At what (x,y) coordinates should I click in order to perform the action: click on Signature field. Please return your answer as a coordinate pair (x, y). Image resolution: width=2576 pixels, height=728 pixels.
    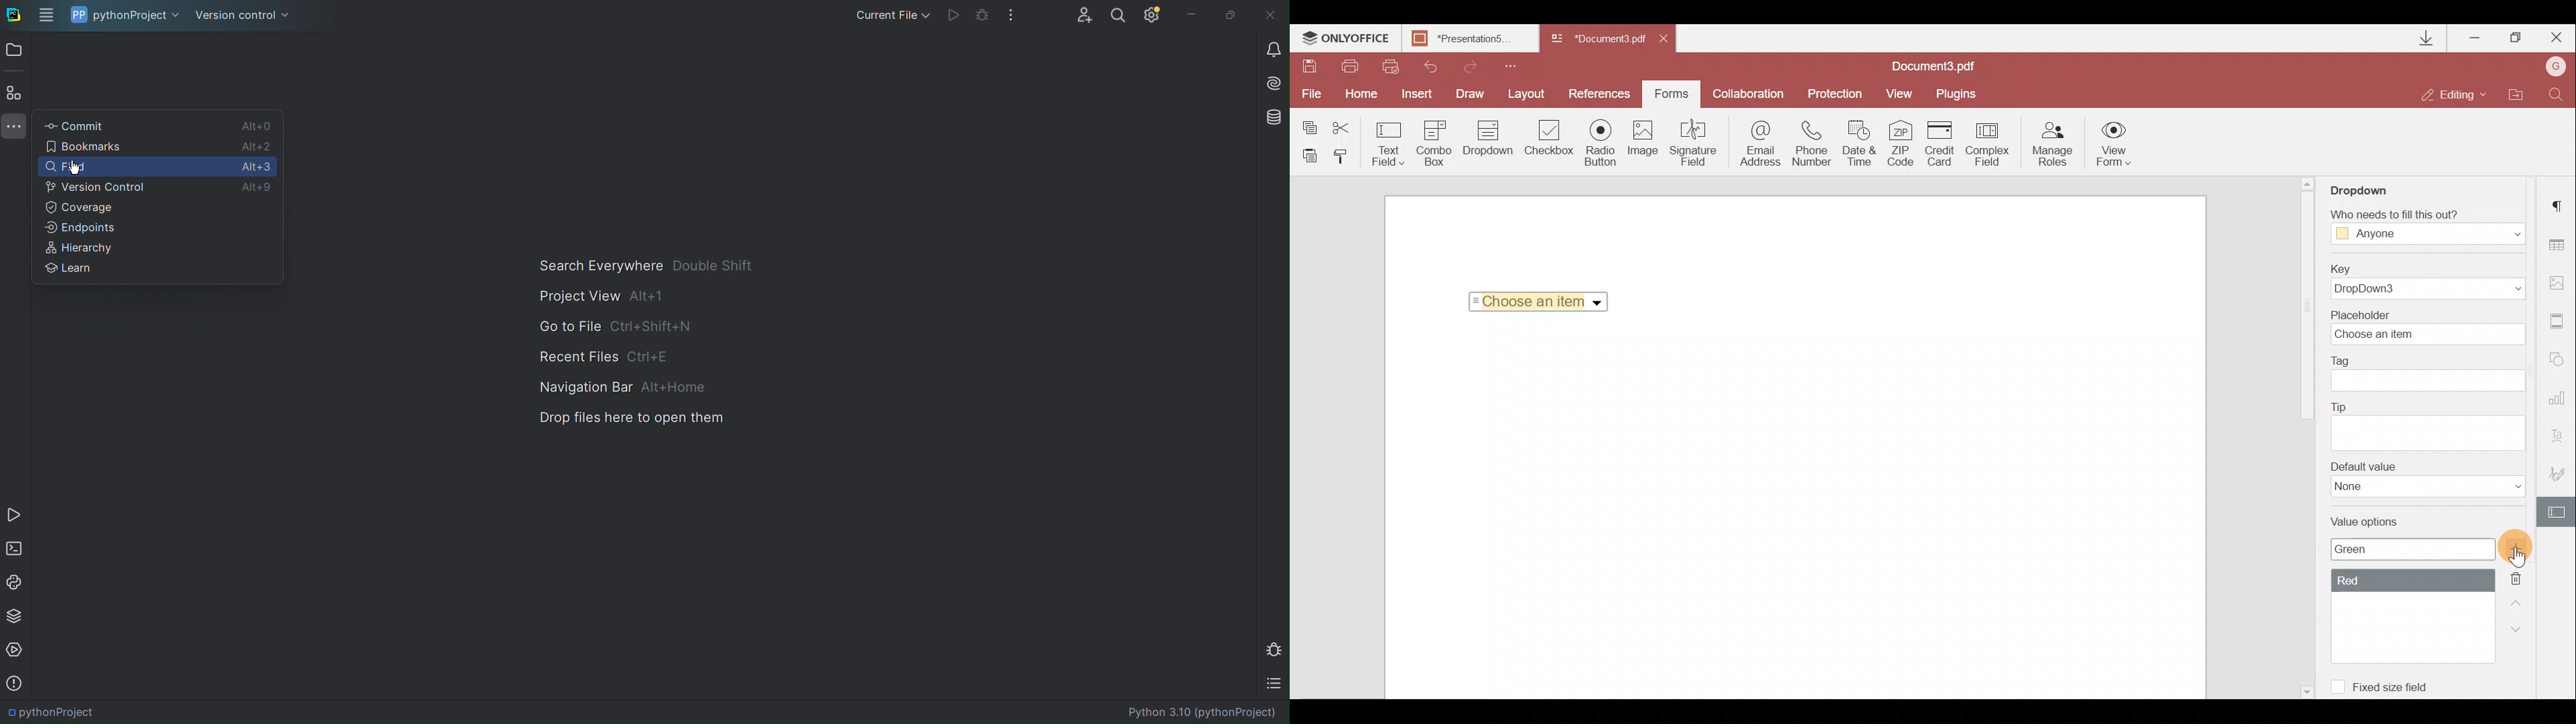
    Looking at the image, I should click on (1695, 145).